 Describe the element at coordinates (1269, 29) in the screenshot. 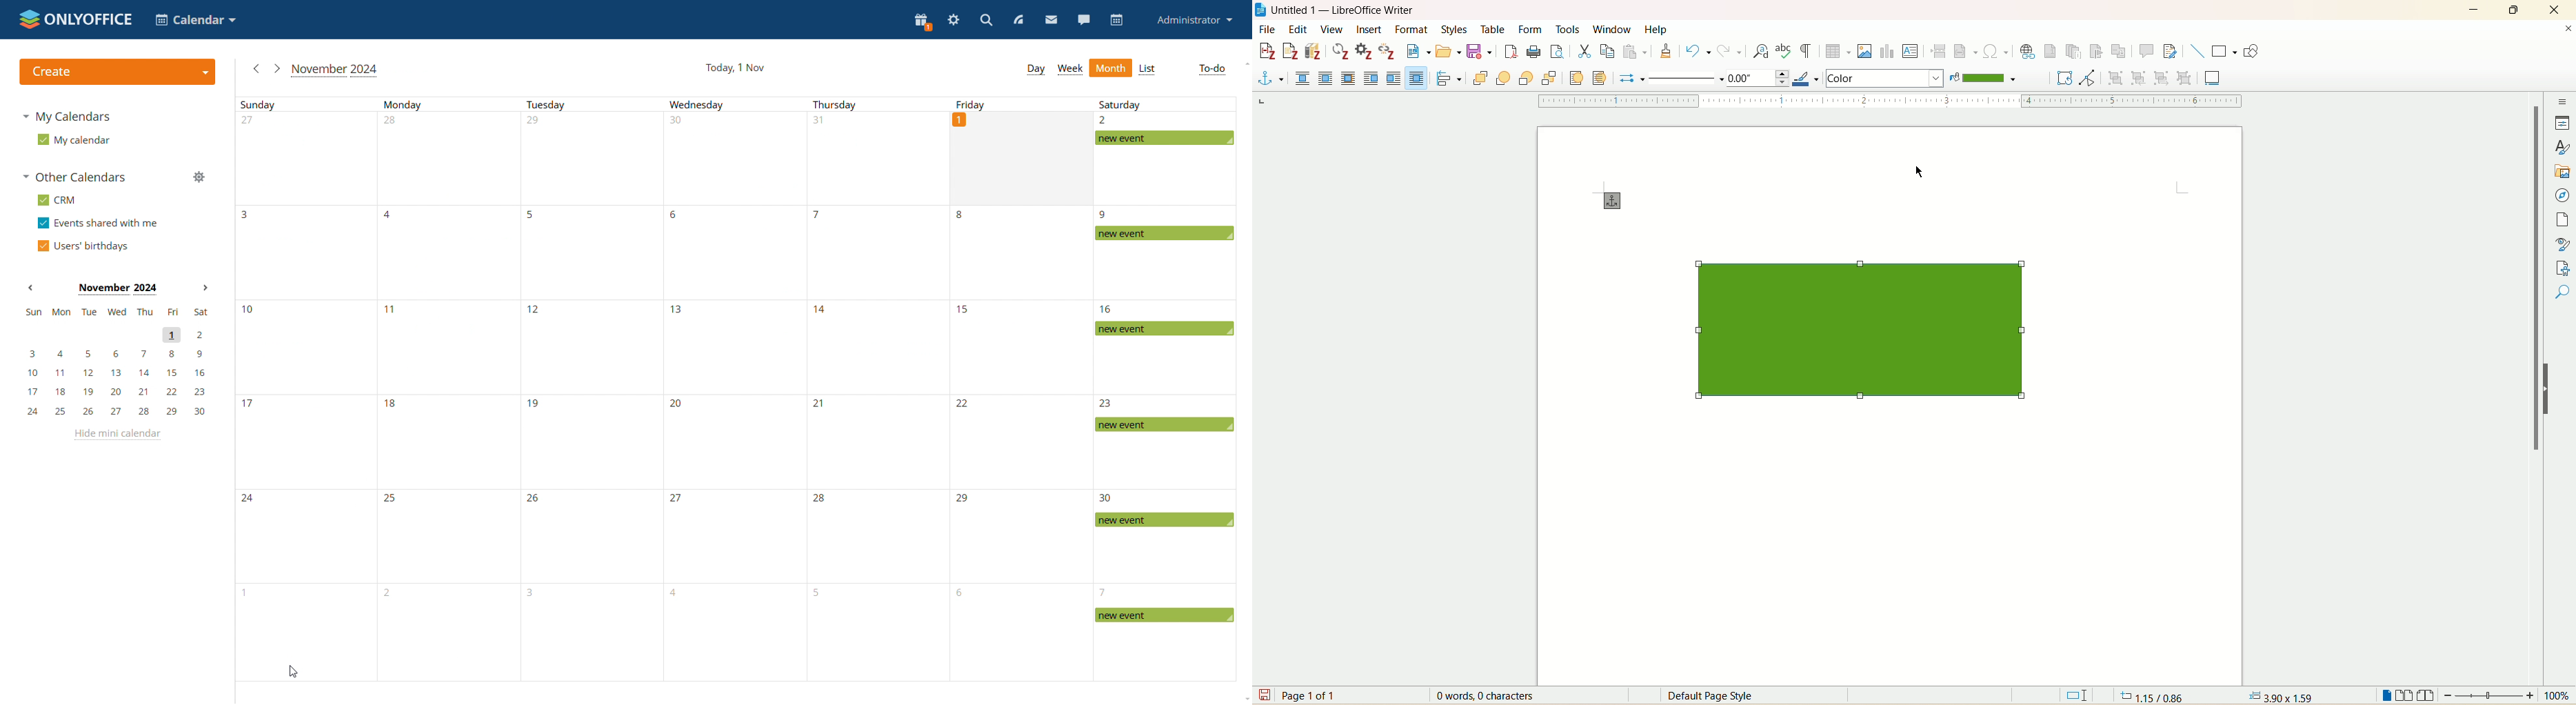

I see `file` at that location.